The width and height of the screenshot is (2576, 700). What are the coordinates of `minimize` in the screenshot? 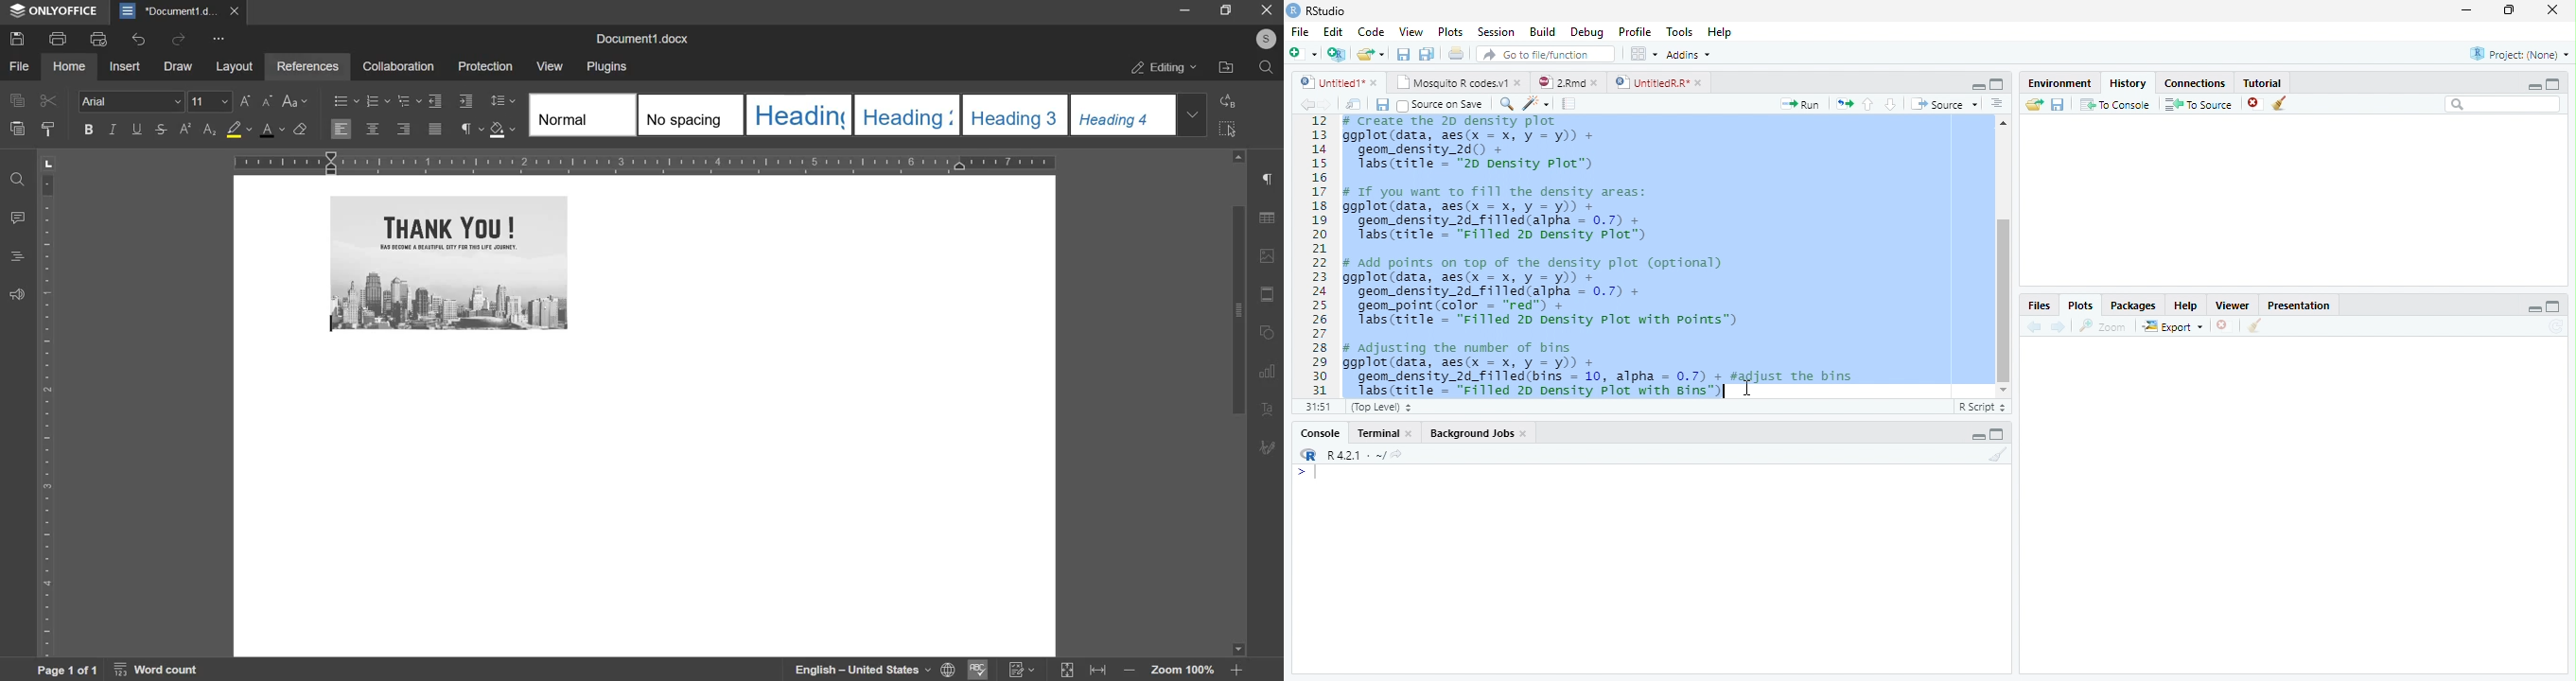 It's located at (2535, 308).